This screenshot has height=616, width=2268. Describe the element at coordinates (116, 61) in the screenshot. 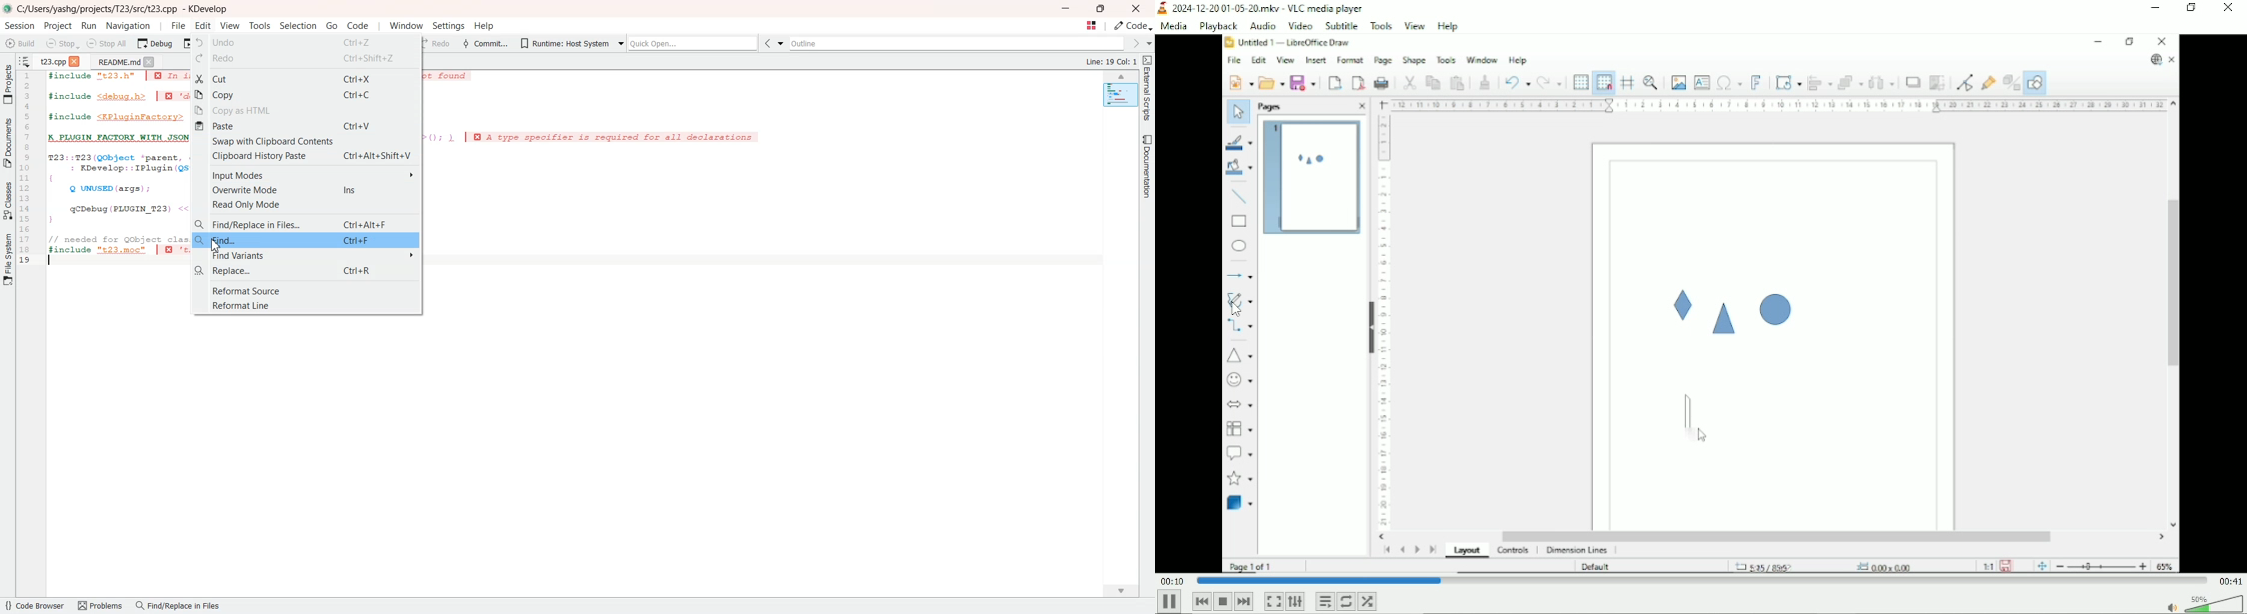

I see `Read me folder` at that location.